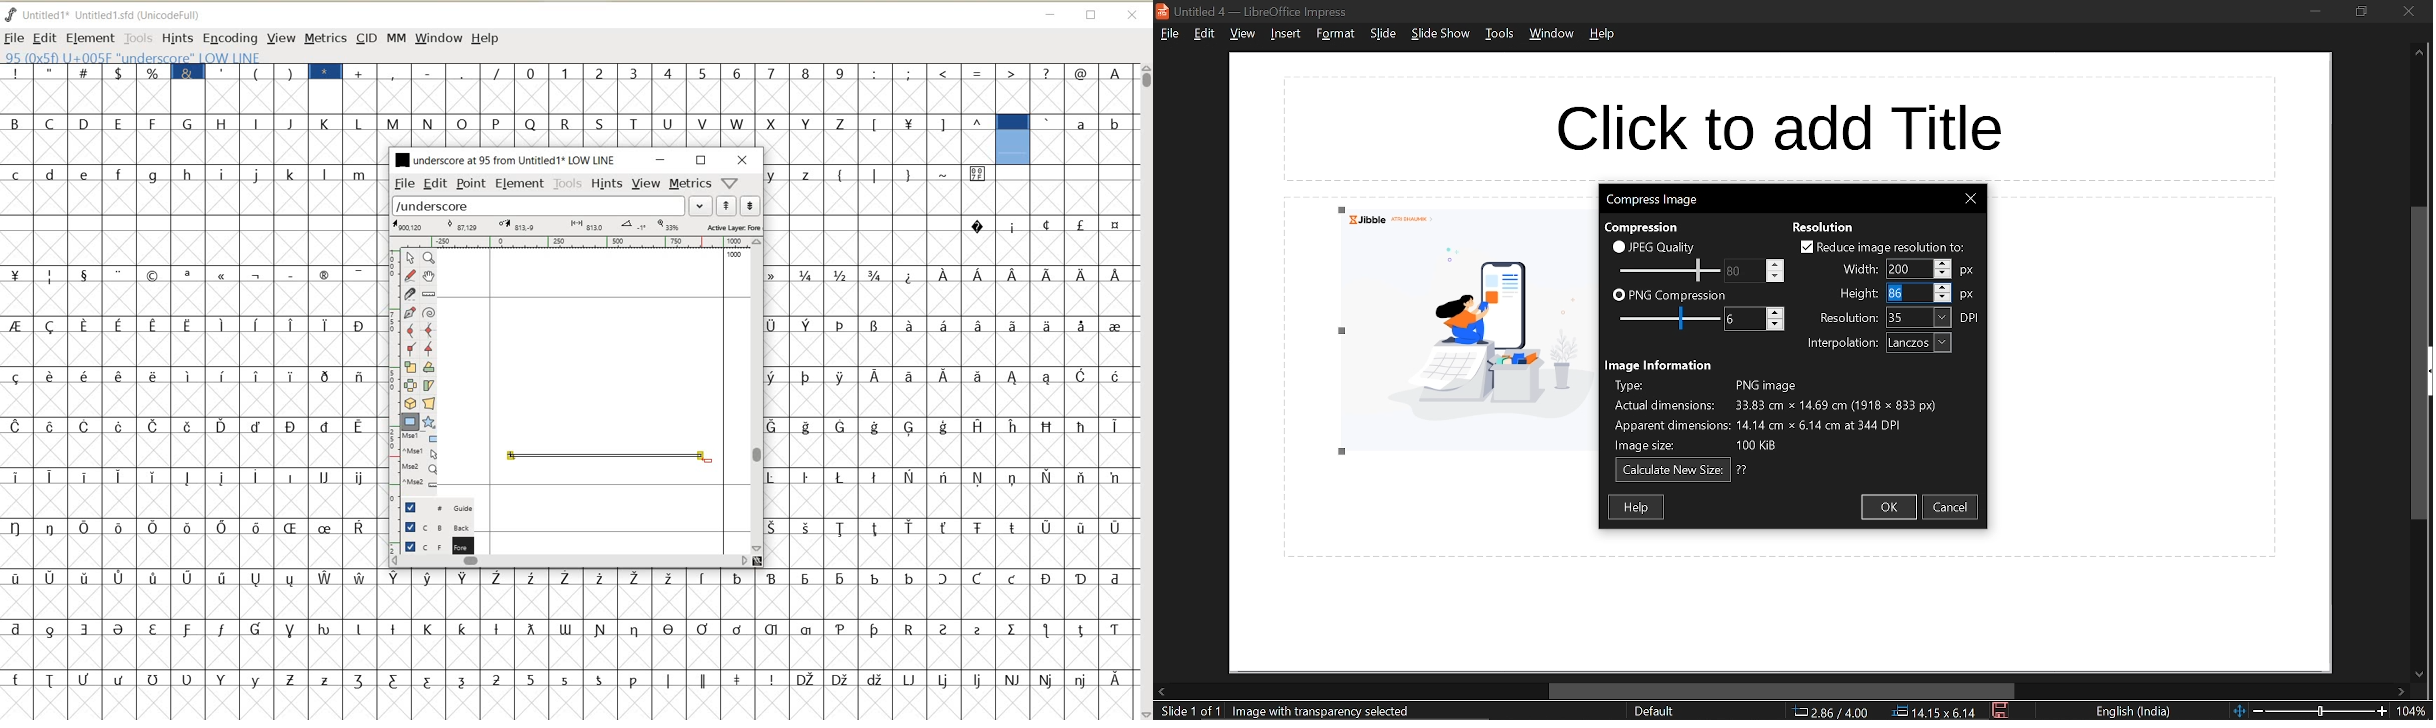 This screenshot has height=728, width=2436. I want to click on FILE, so click(404, 184).